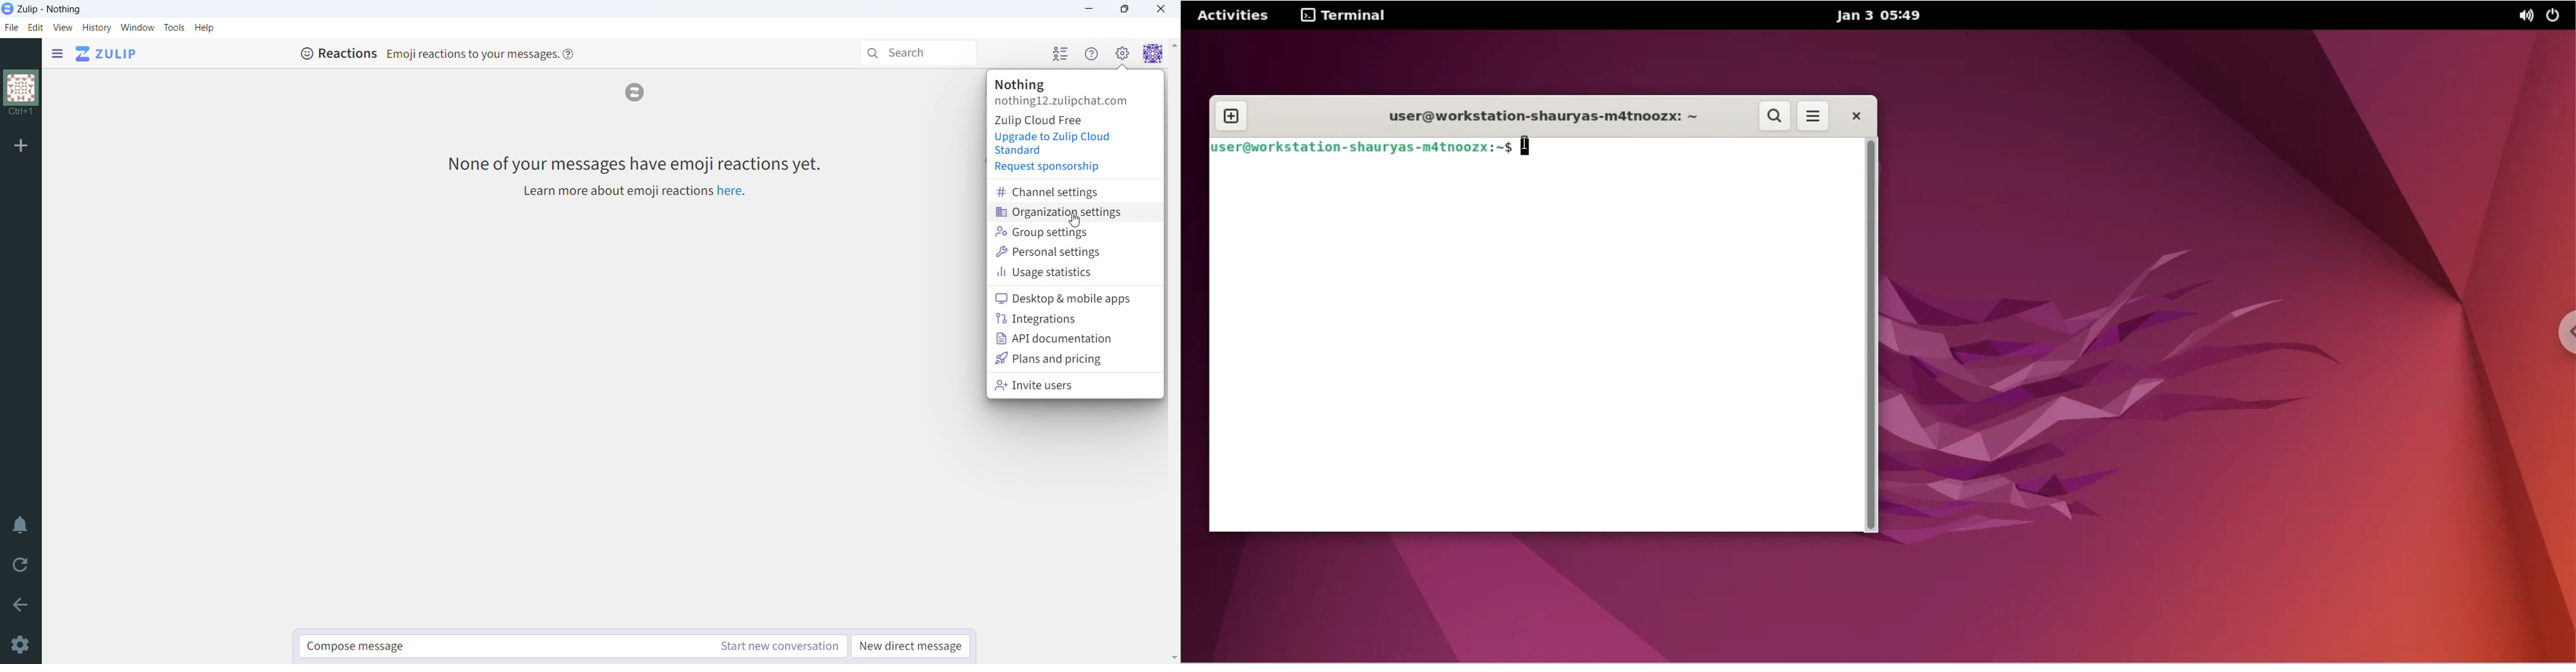 This screenshot has height=672, width=2576. What do you see at coordinates (57, 53) in the screenshot?
I see `open sidebar menu` at bounding box center [57, 53].